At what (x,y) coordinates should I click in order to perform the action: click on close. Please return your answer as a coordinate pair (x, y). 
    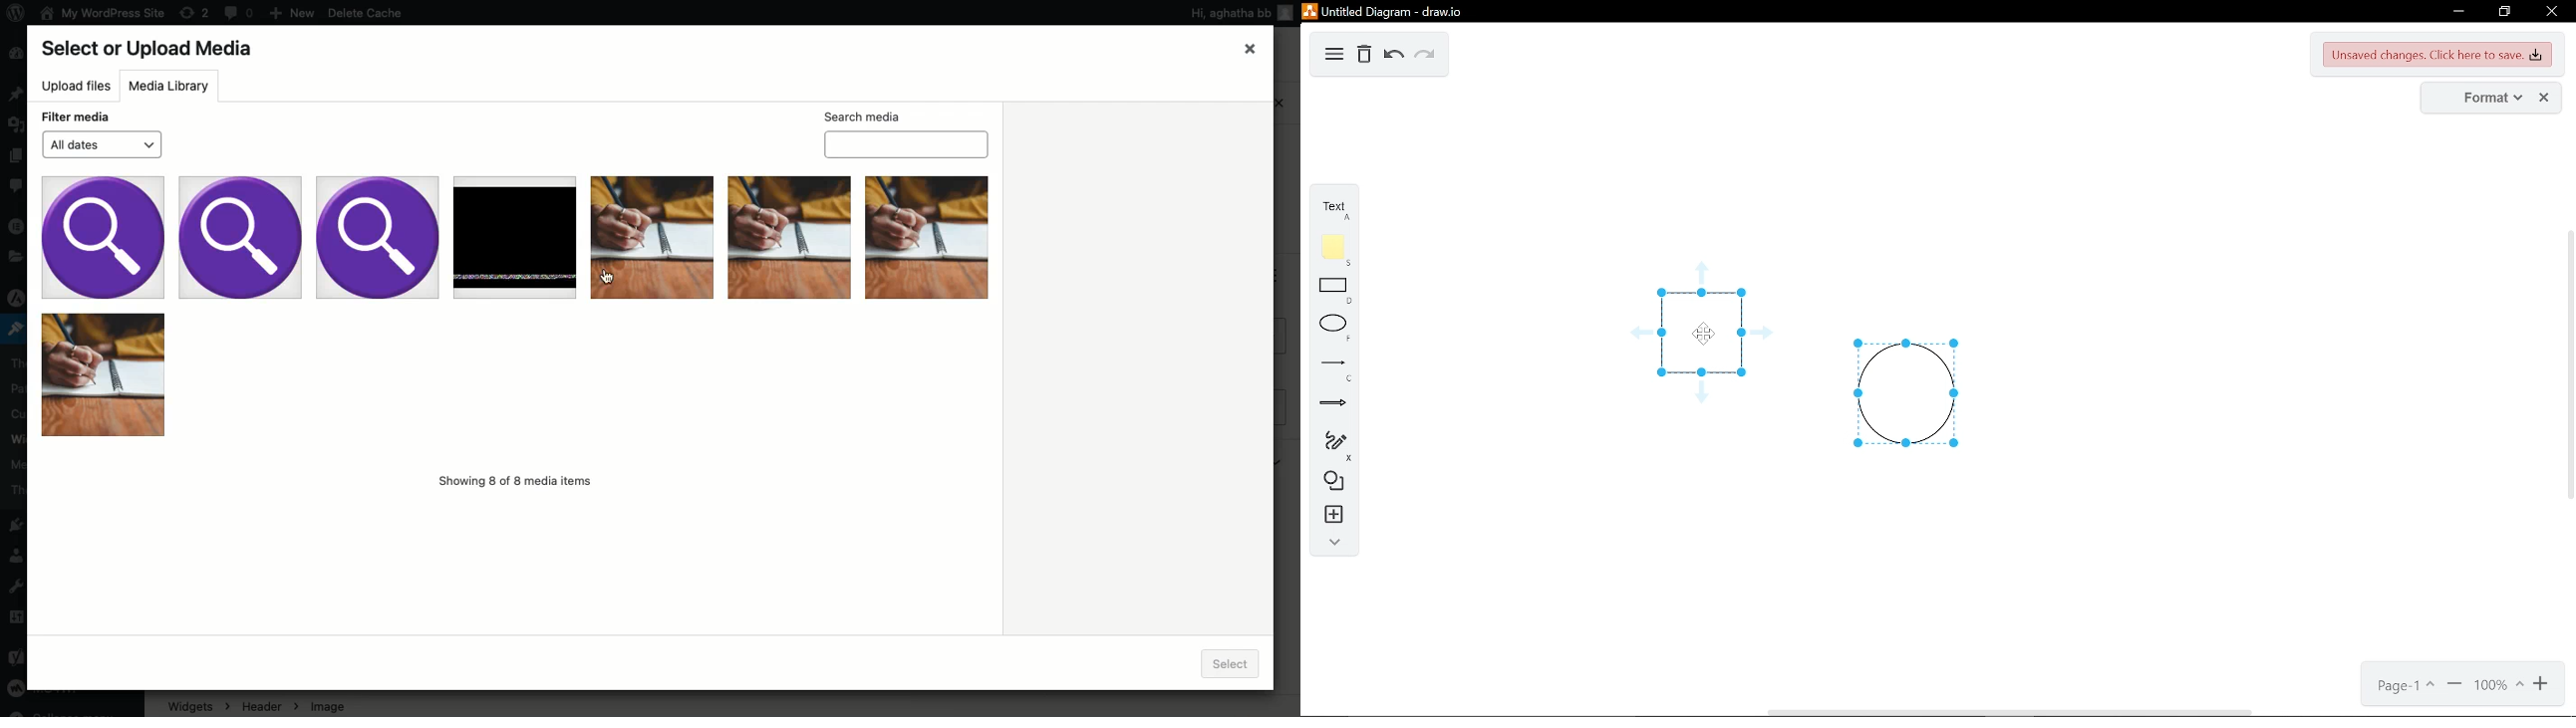
    Looking at the image, I should click on (2544, 98).